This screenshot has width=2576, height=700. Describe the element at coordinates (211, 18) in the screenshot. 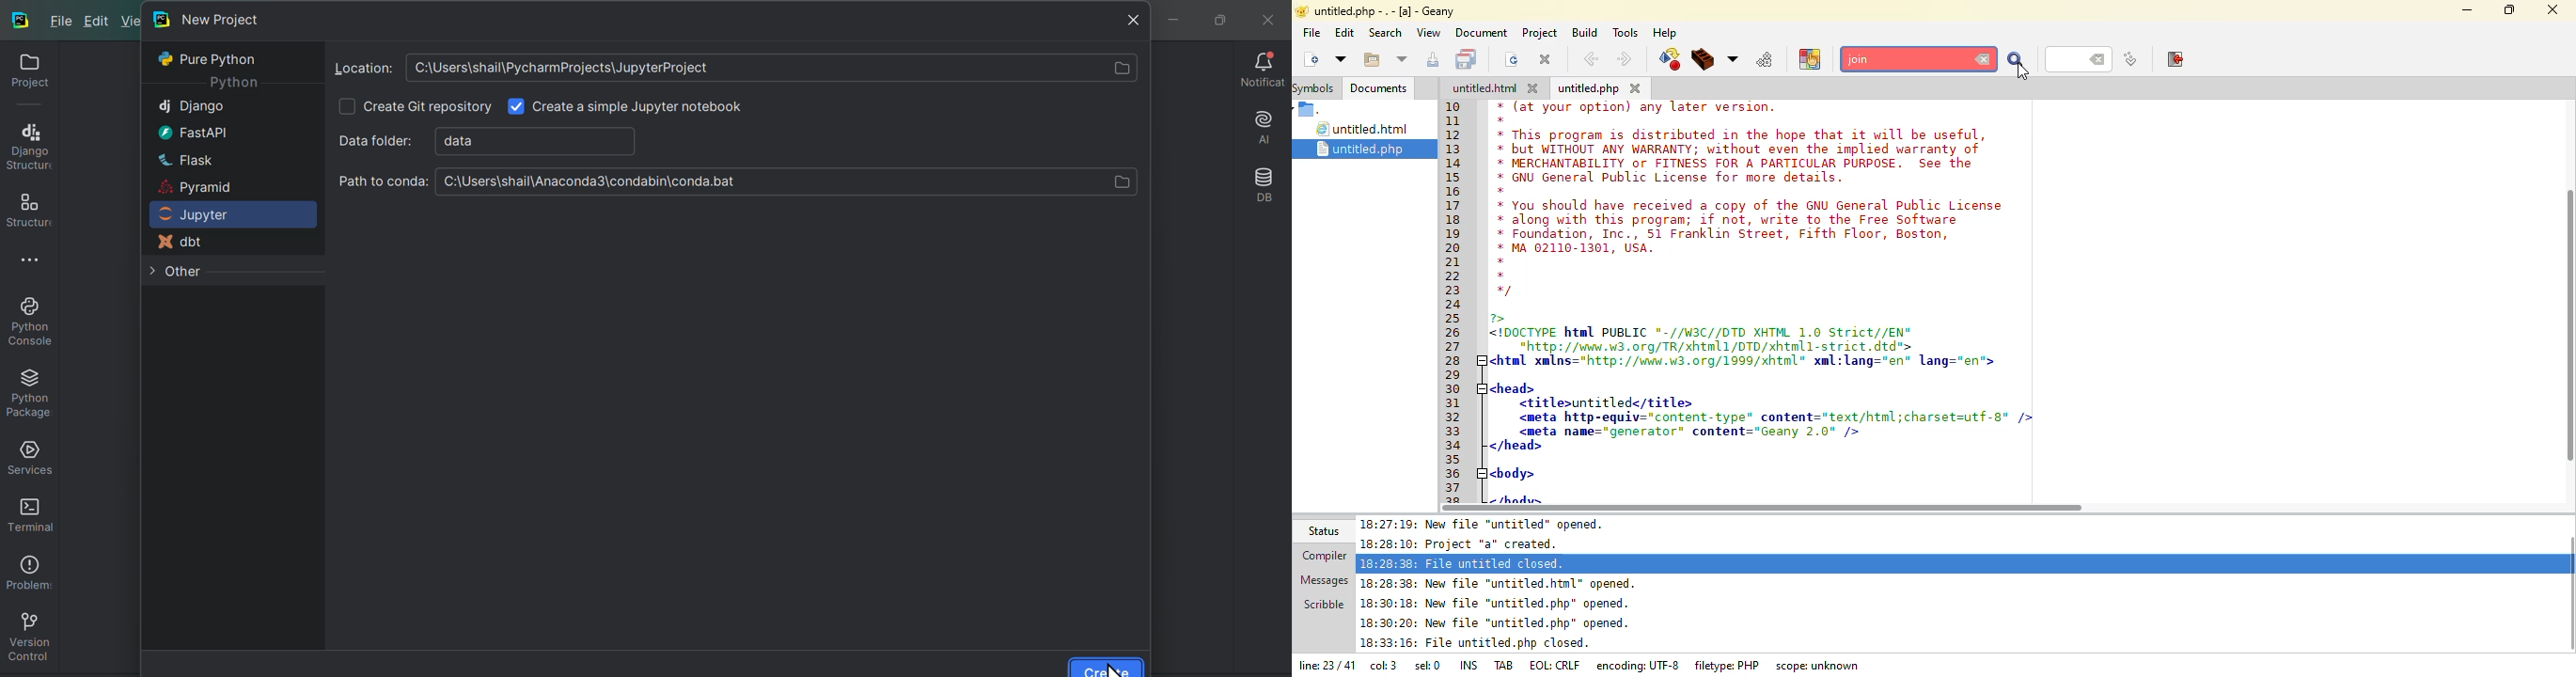

I see `New project` at that location.